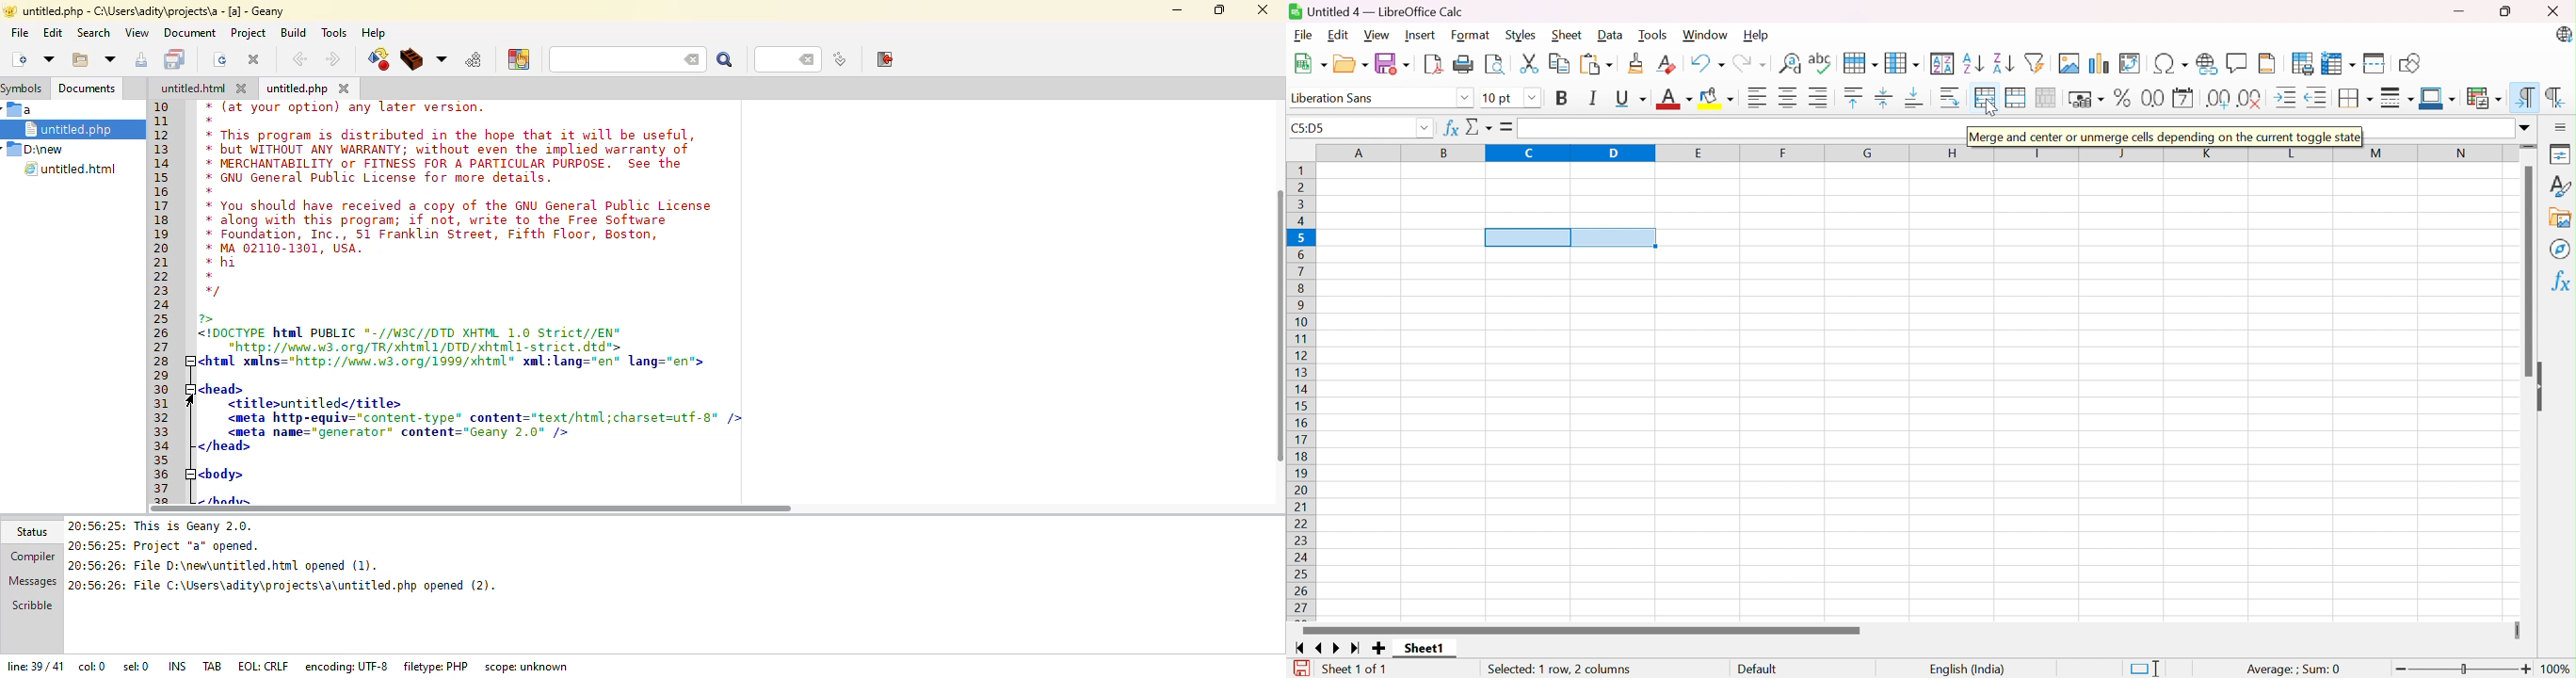 The width and height of the screenshot is (2576, 700). What do you see at coordinates (2559, 250) in the screenshot?
I see `Navigator` at bounding box center [2559, 250].